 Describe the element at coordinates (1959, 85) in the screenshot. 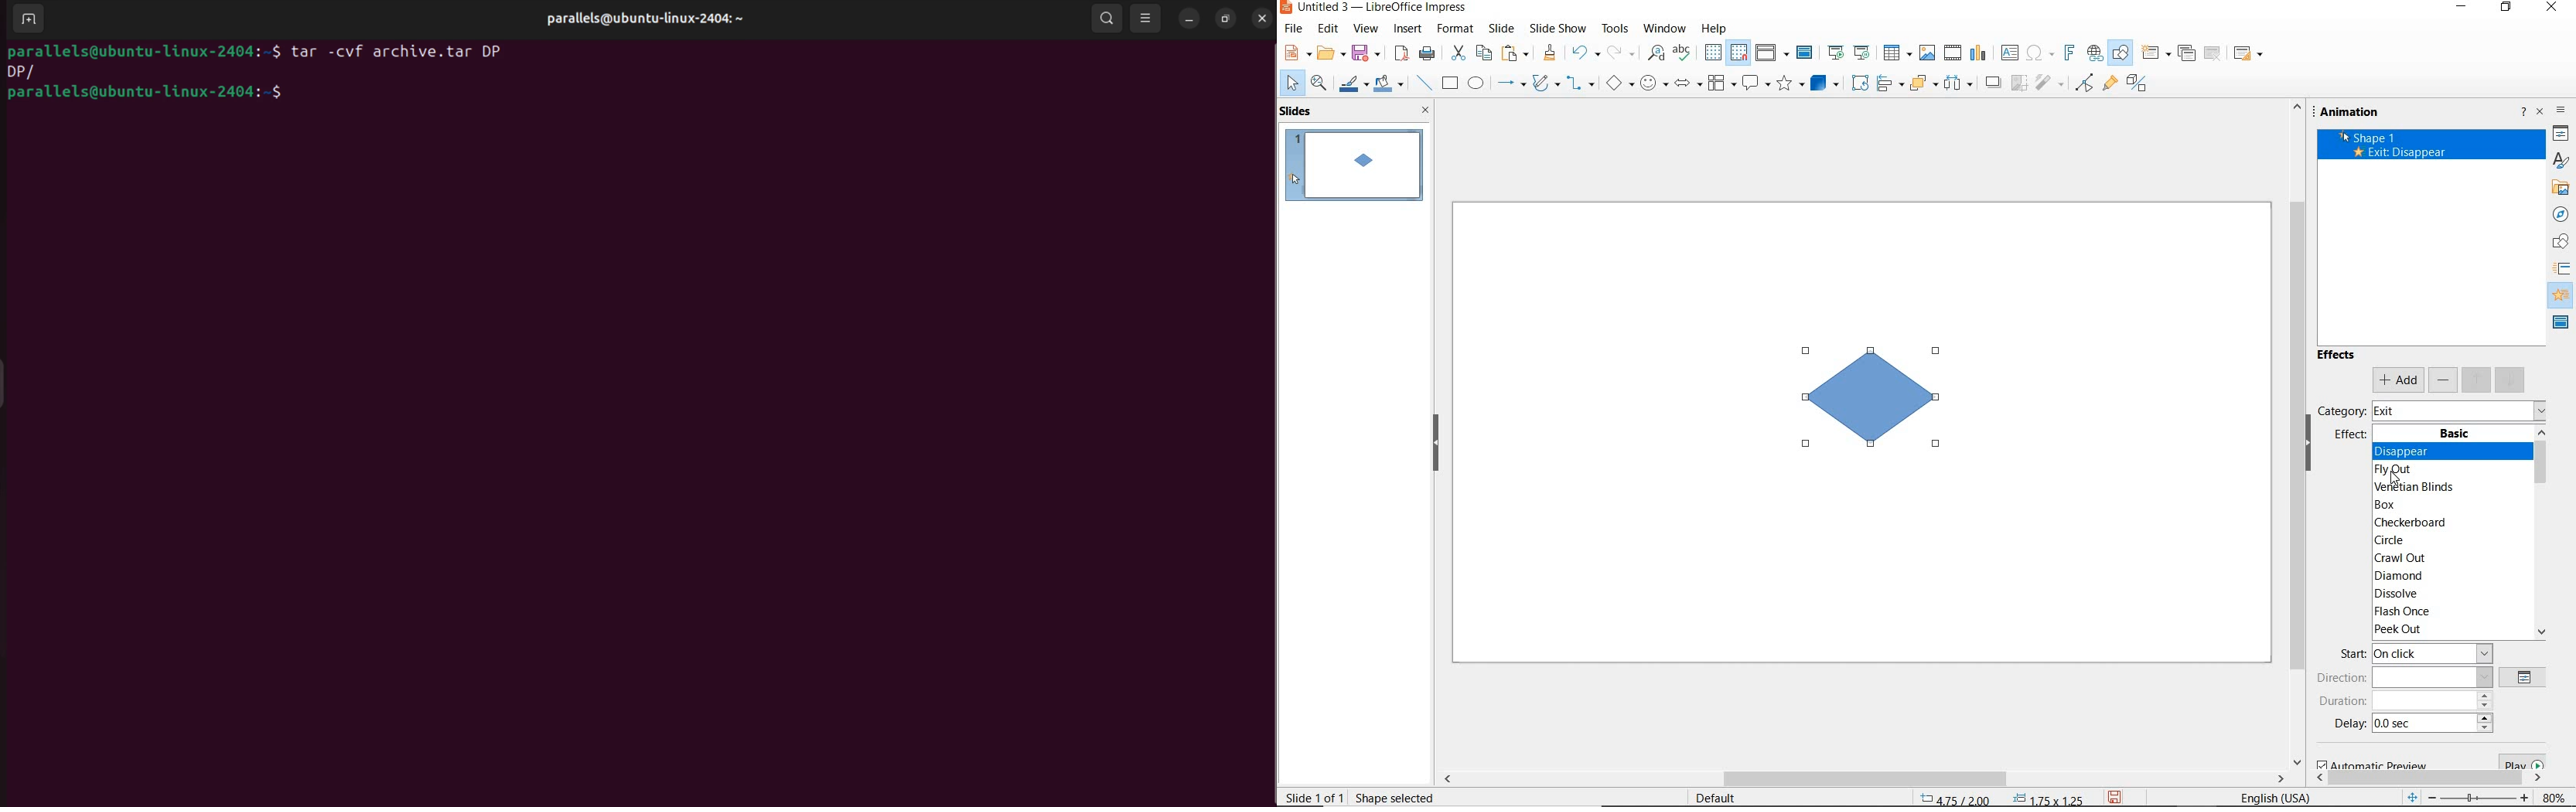

I see `objects to distribute` at that location.